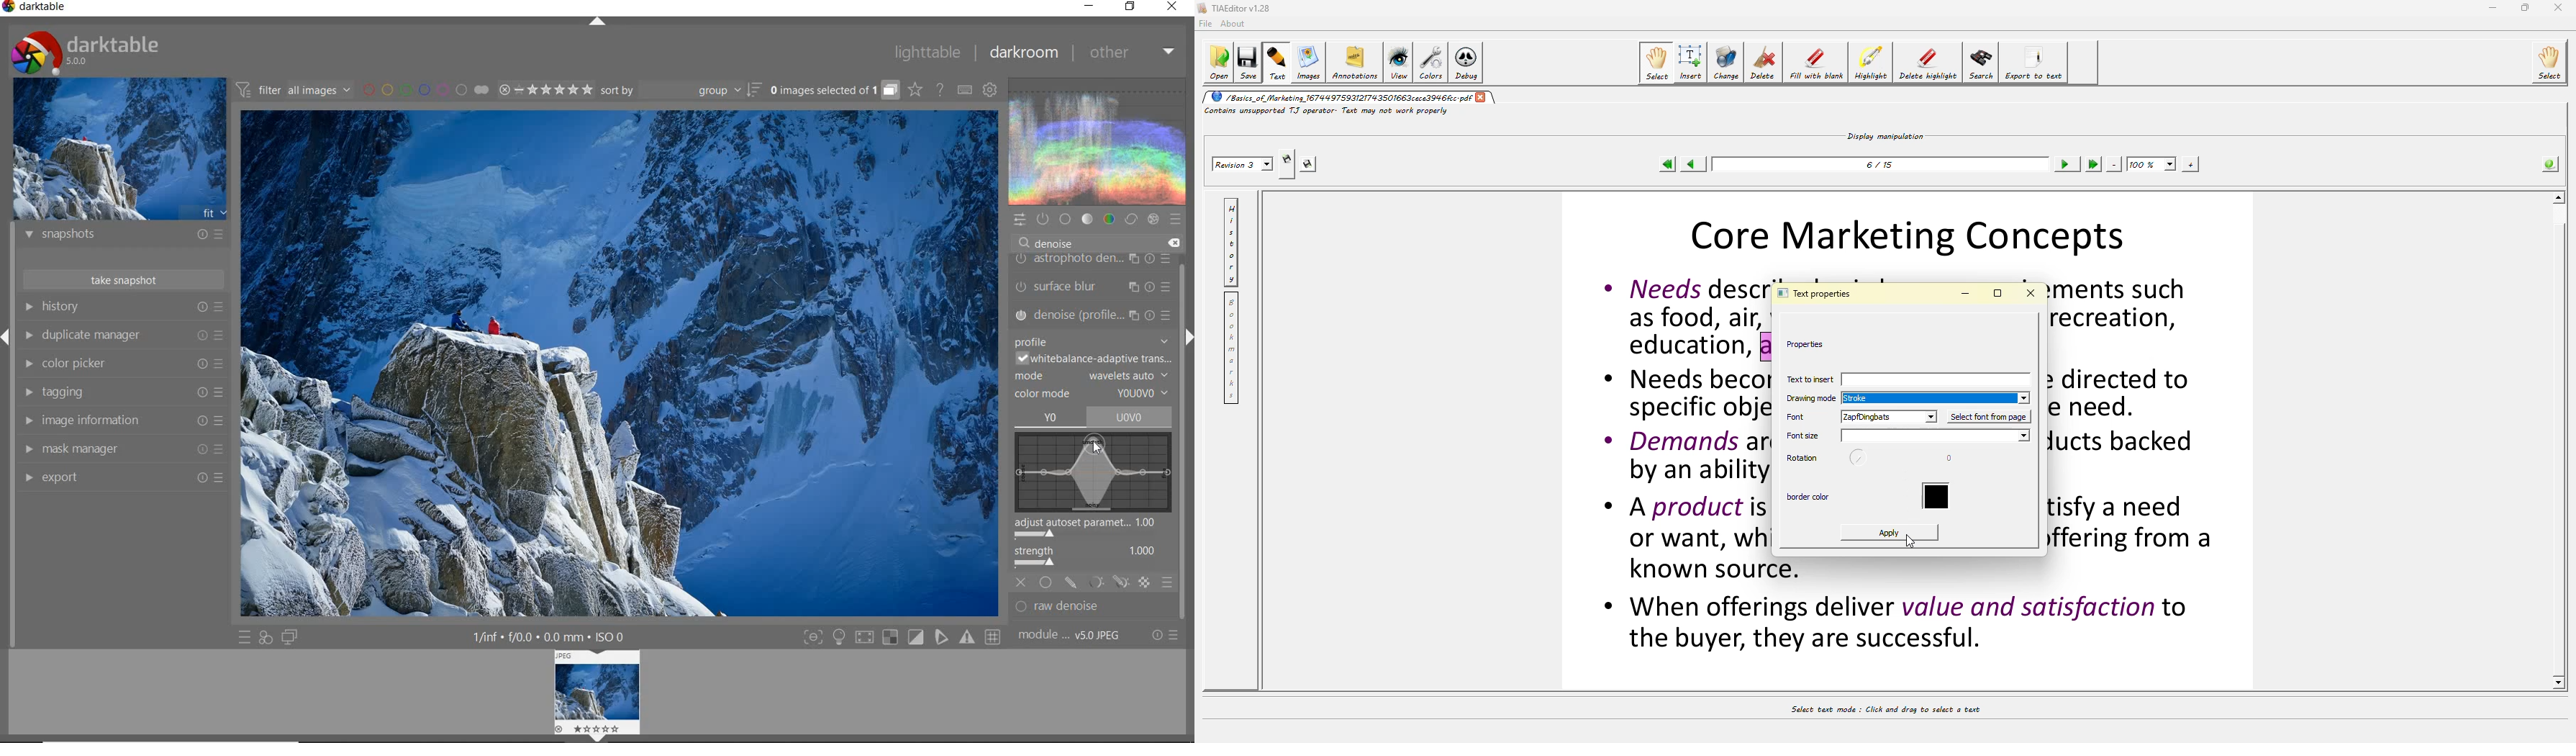 This screenshot has height=756, width=2576. I want to click on take snapshot, so click(126, 279).